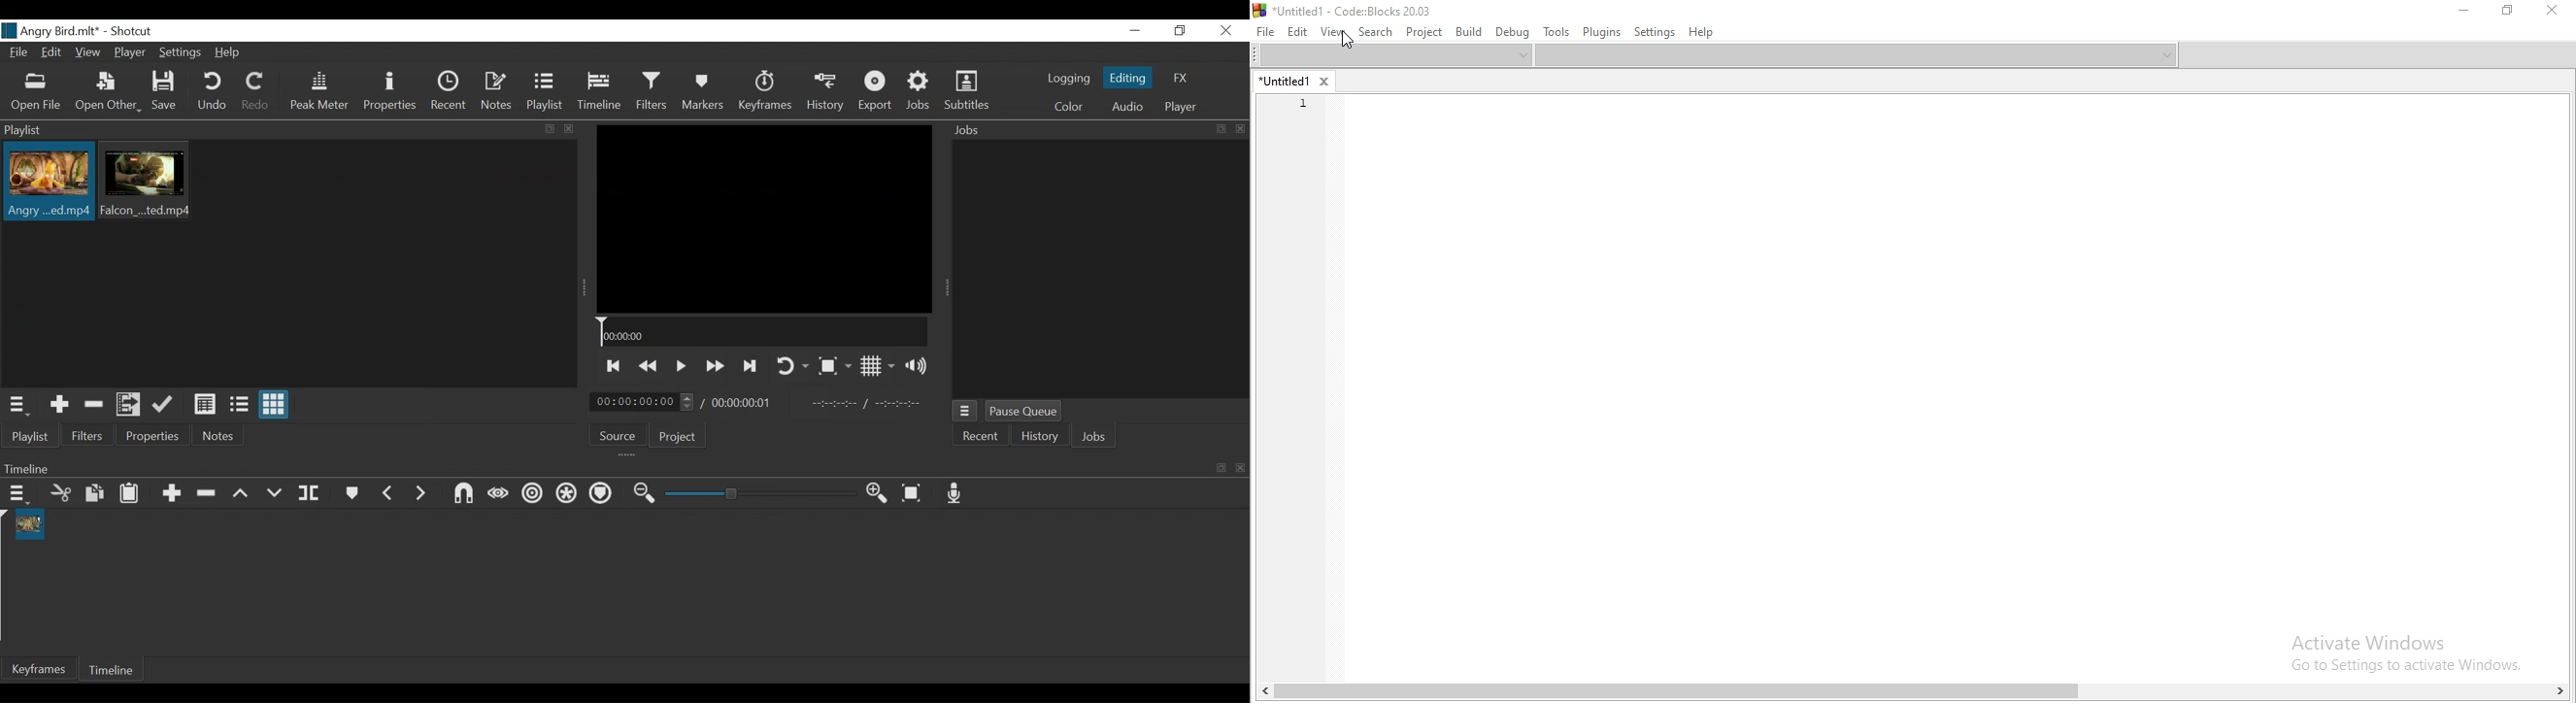 This screenshot has height=728, width=2576. Describe the element at coordinates (969, 92) in the screenshot. I see `Subtitles` at that location.